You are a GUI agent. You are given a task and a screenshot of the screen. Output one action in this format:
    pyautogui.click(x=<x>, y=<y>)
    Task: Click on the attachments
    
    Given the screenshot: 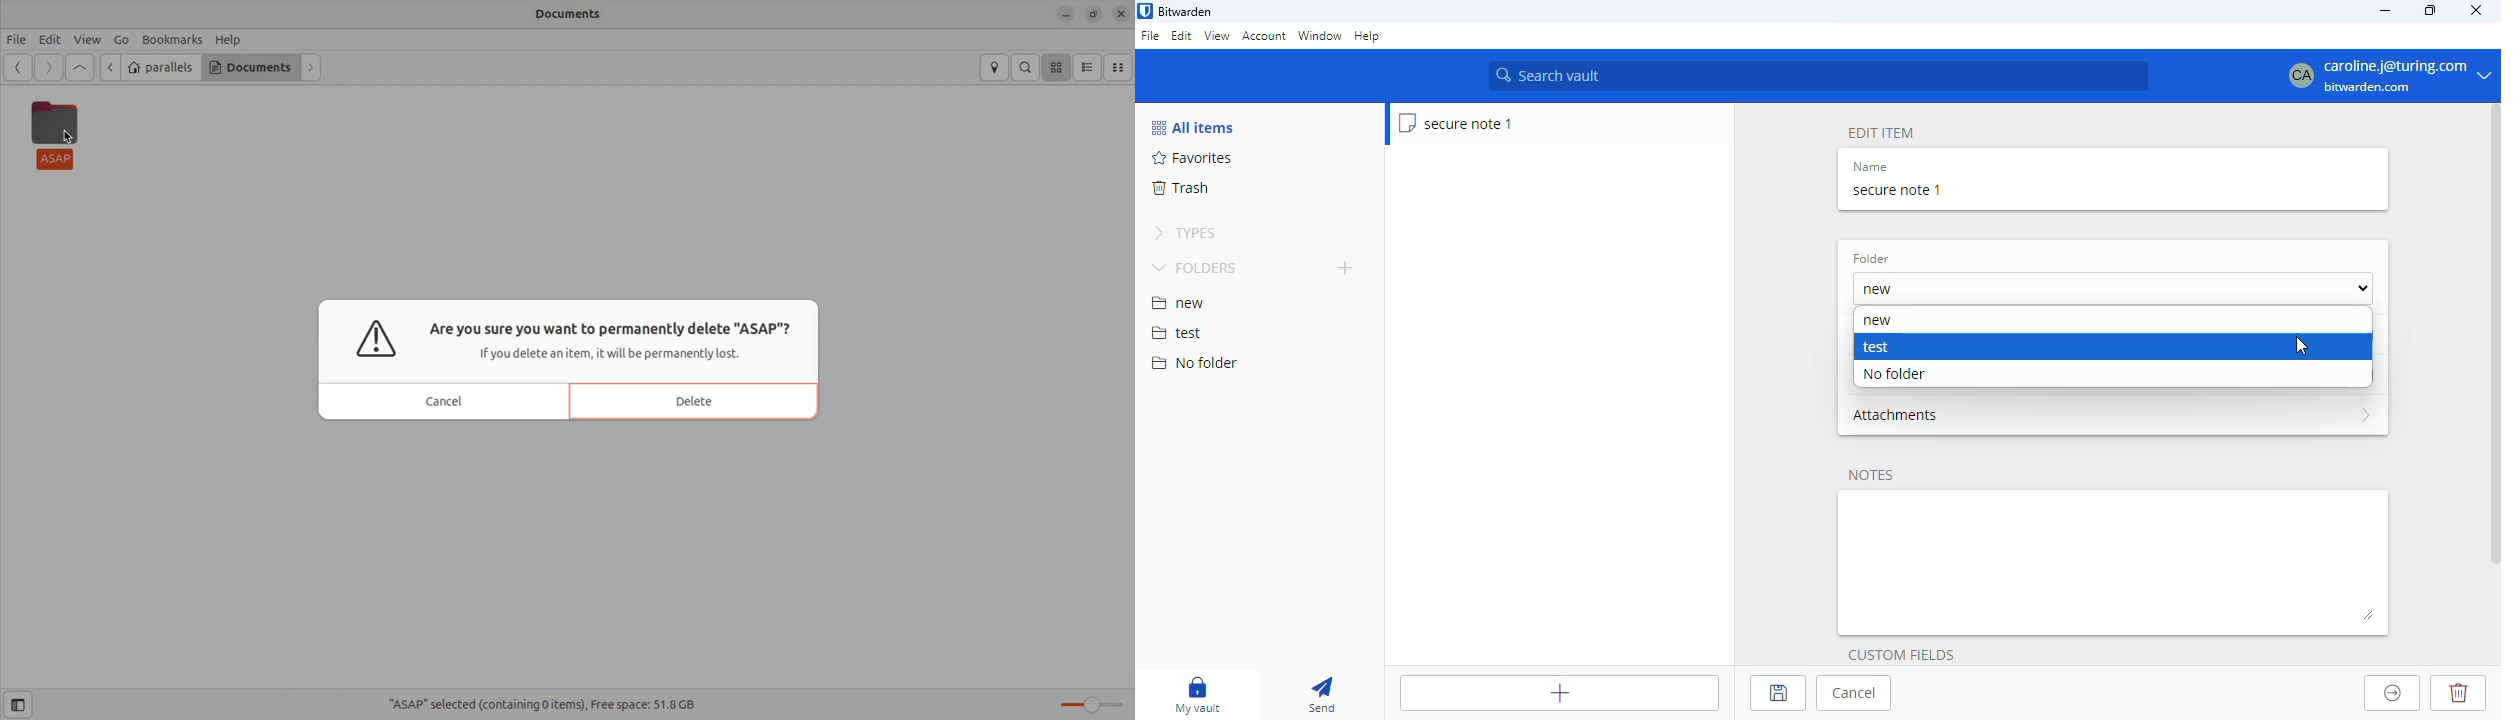 What is the action you would take?
    pyautogui.click(x=2113, y=415)
    